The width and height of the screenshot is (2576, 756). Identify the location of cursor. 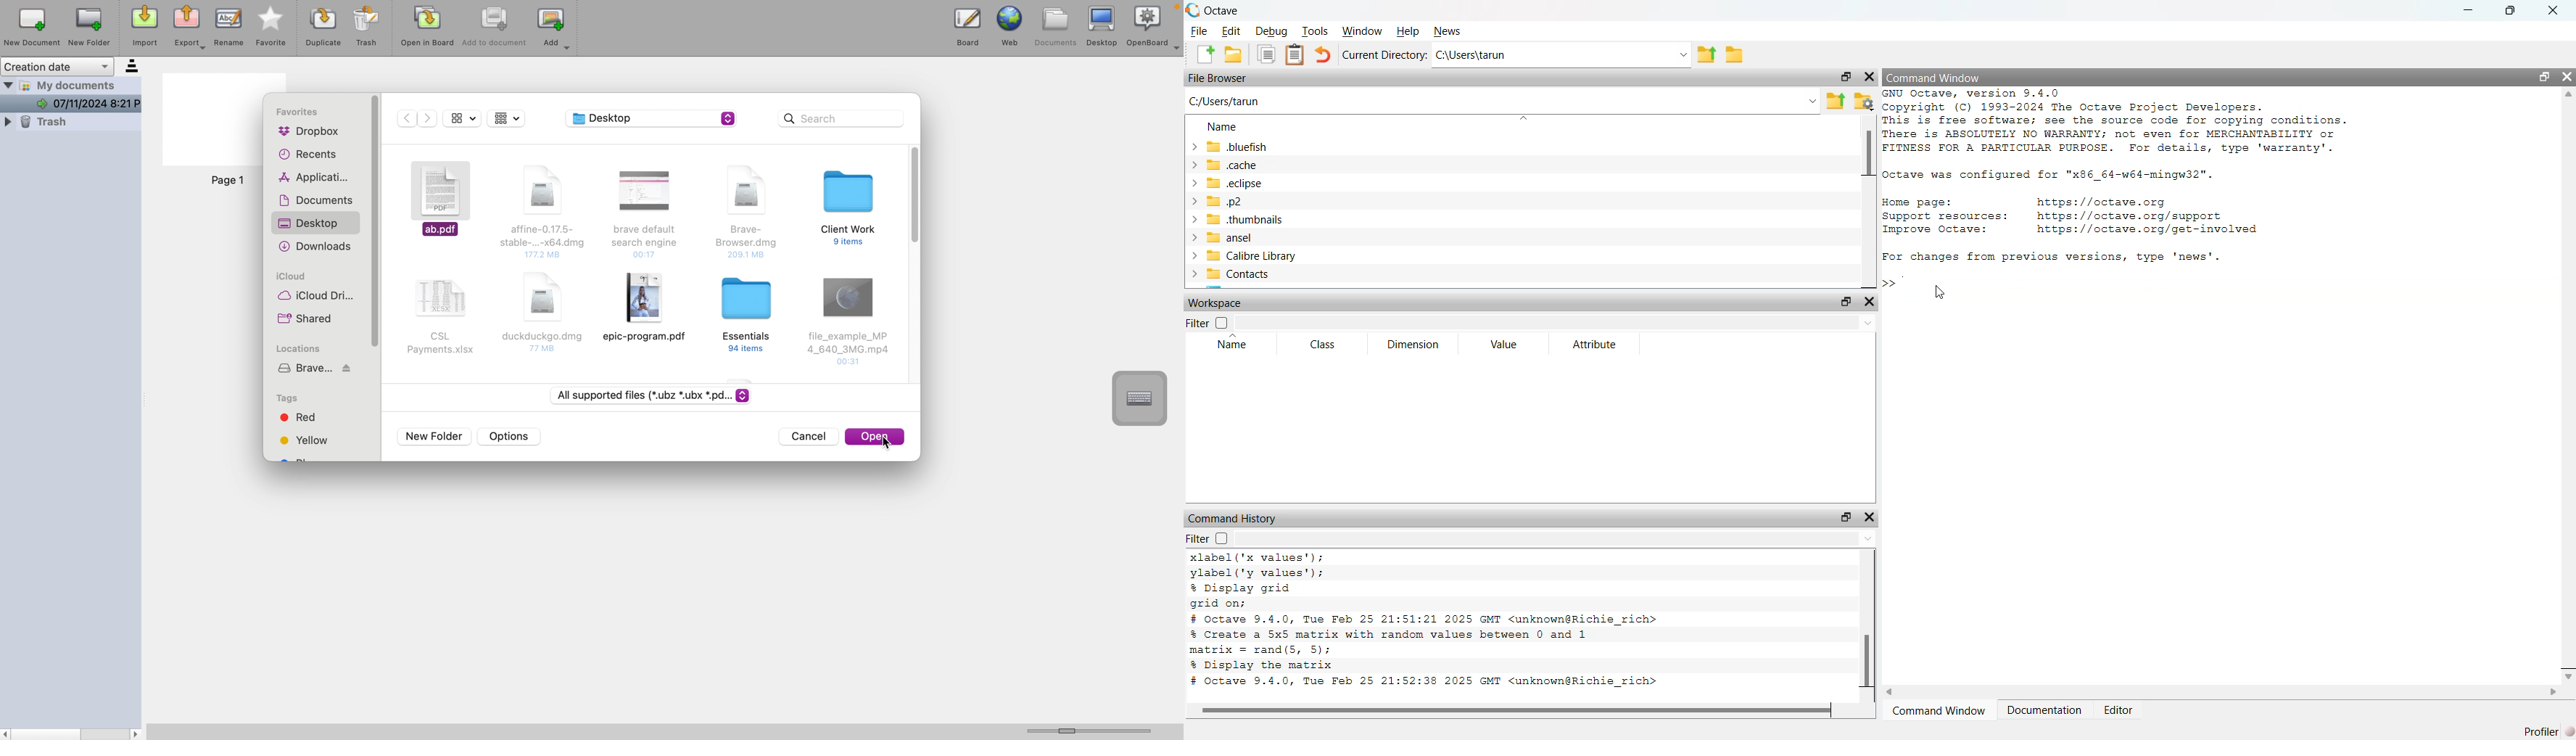
(886, 444).